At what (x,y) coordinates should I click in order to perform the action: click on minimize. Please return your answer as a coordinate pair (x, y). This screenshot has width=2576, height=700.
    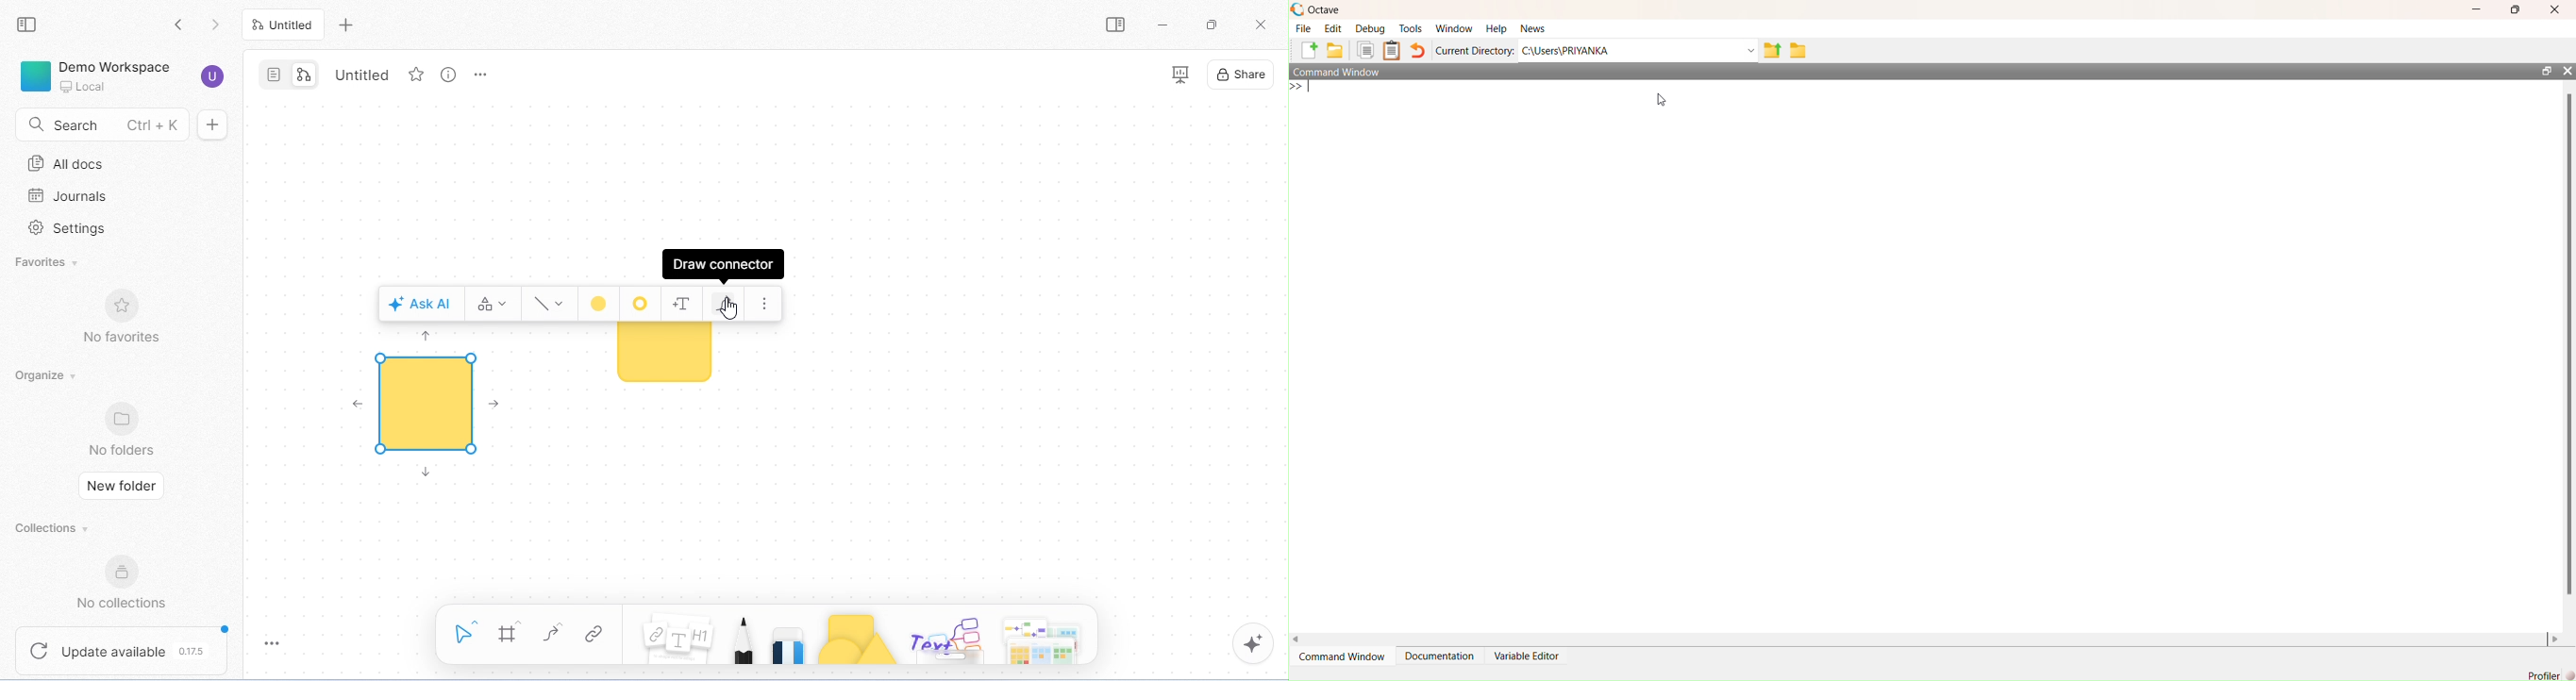
    Looking at the image, I should click on (1163, 24).